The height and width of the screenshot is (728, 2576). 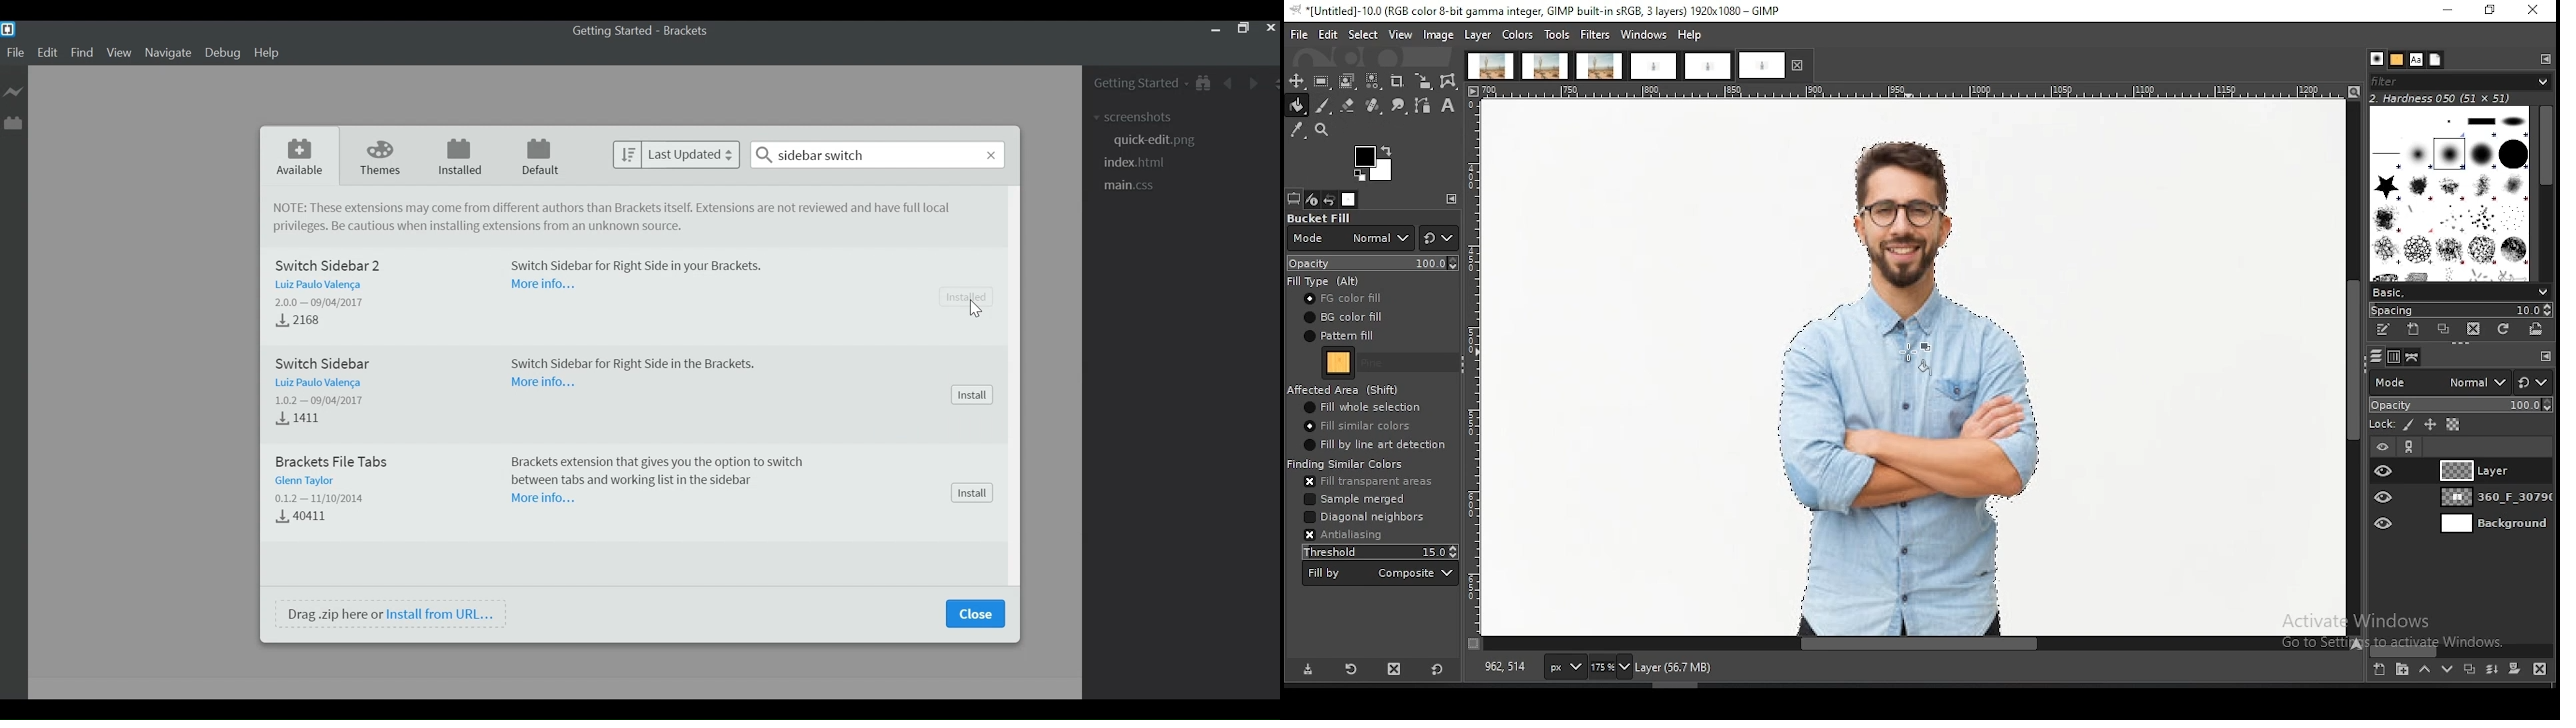 I want to click on Default , so click(x=541, y=158).